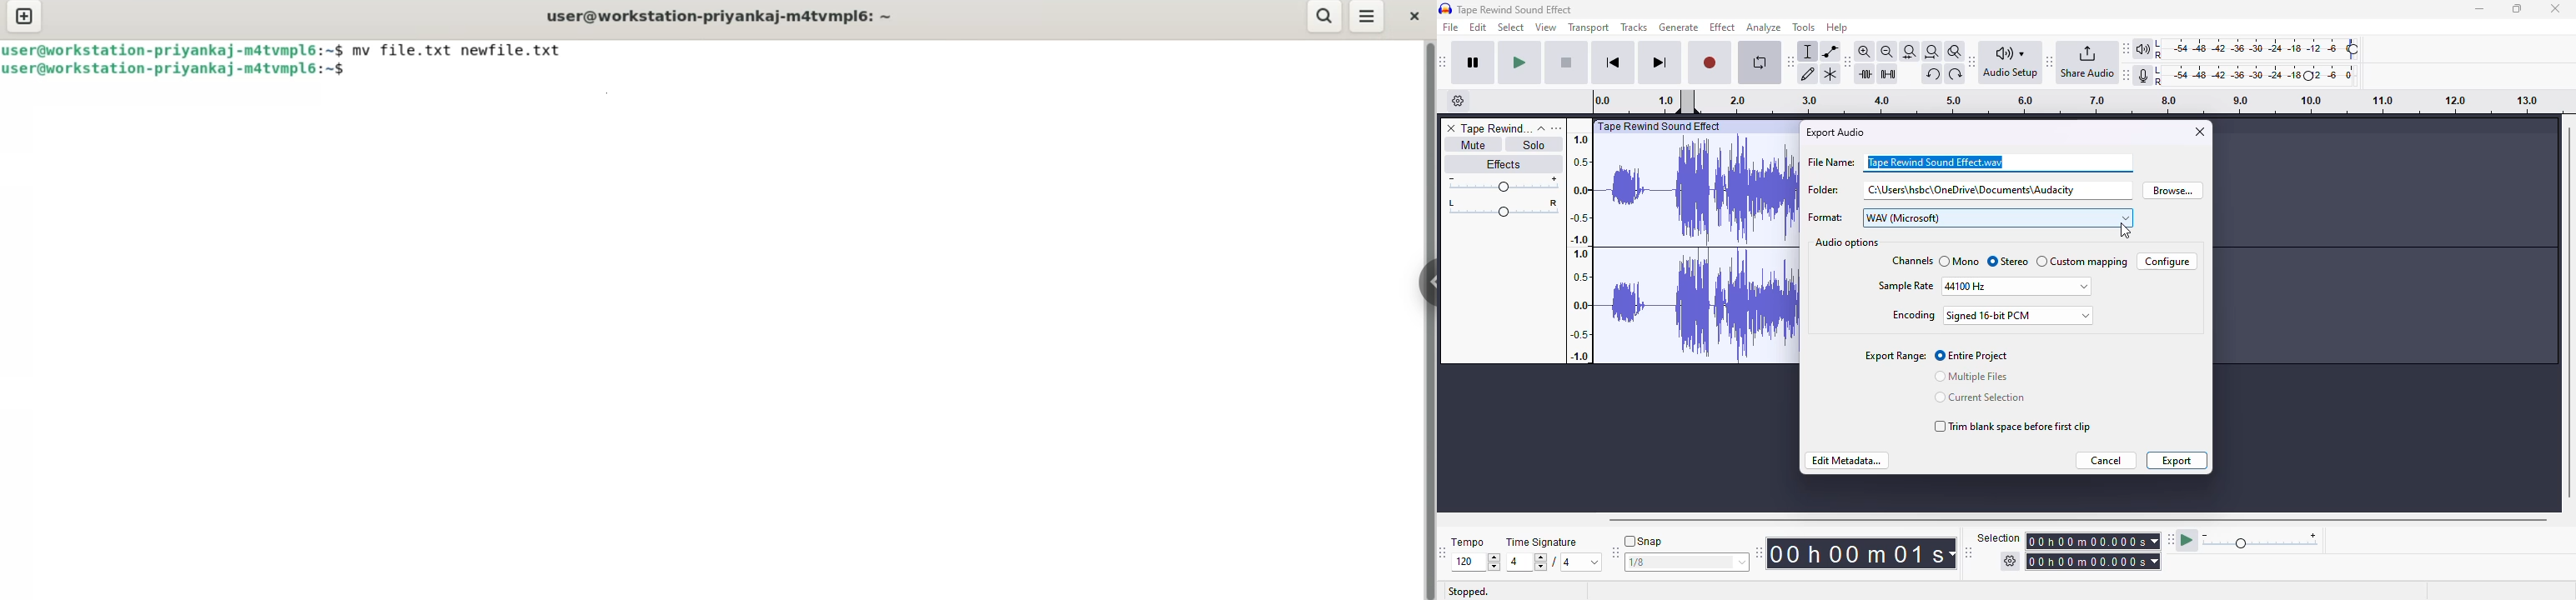 This screenshot has width=2576, height=616. I want to click on timeline options, so click(1459, 101).